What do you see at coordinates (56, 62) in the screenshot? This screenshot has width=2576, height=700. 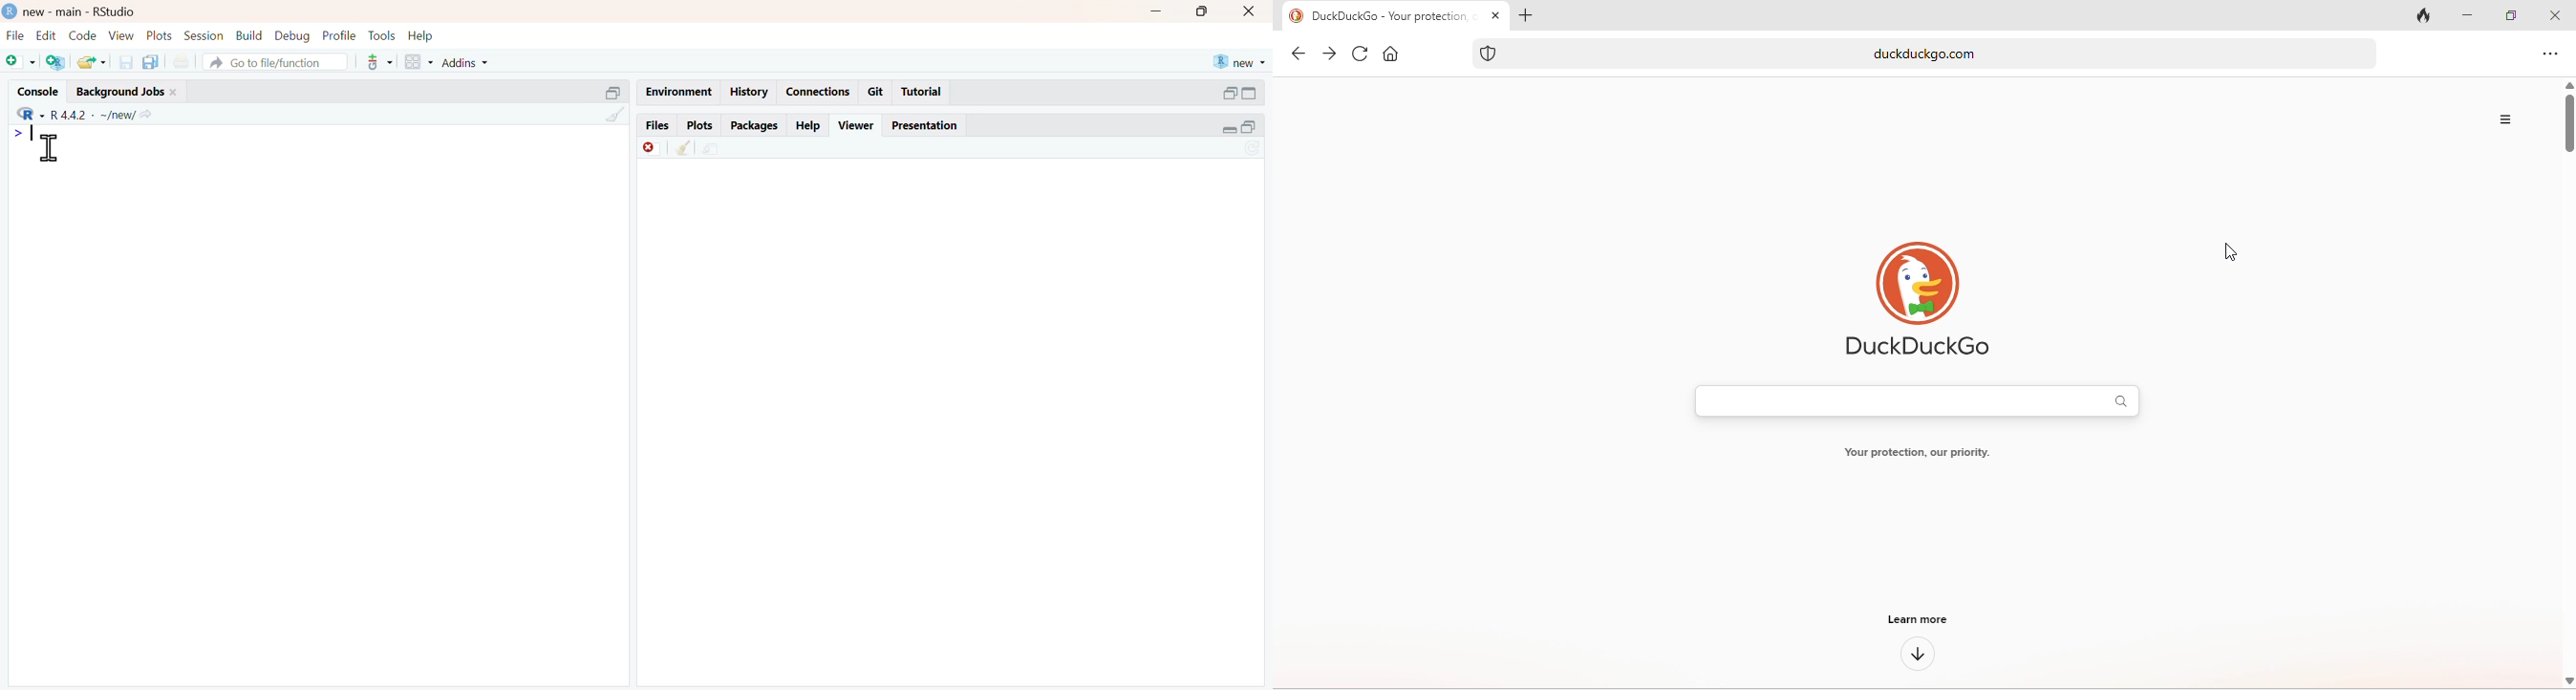 I see `add R file` at bounding box center [56, 62].